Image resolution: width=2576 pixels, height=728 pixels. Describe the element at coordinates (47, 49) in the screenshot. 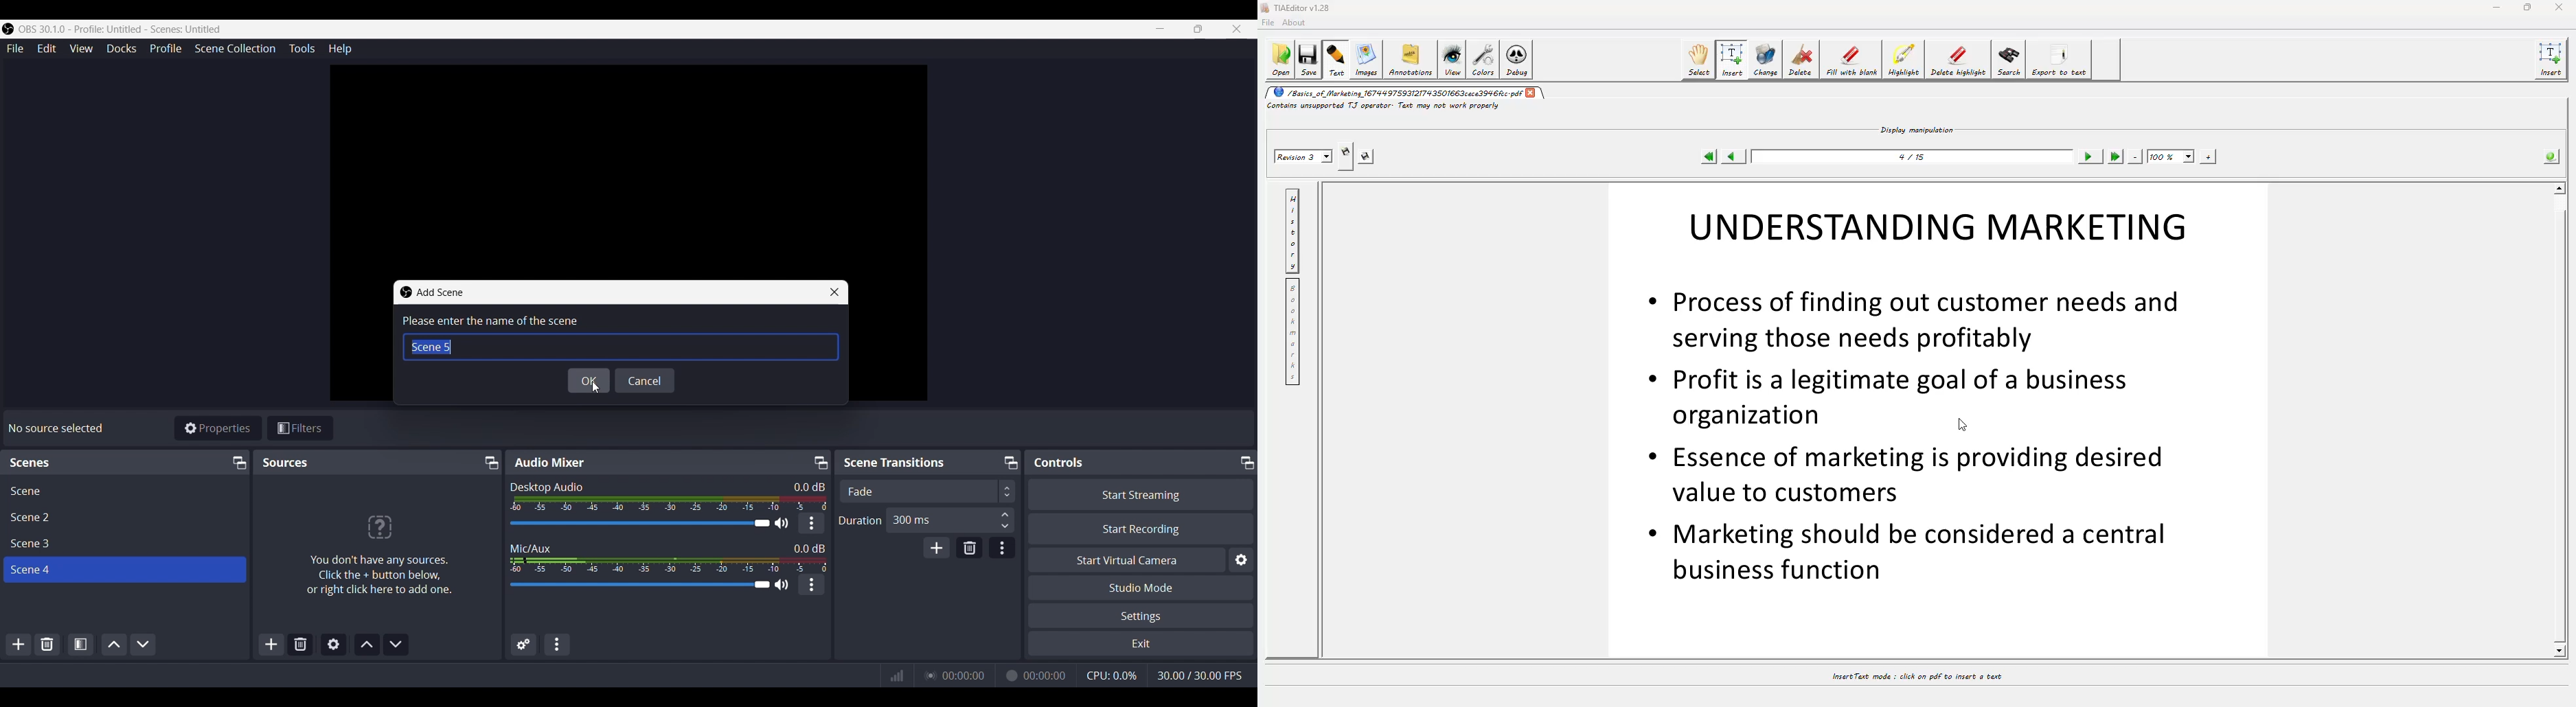

I see `Edit` at that location.